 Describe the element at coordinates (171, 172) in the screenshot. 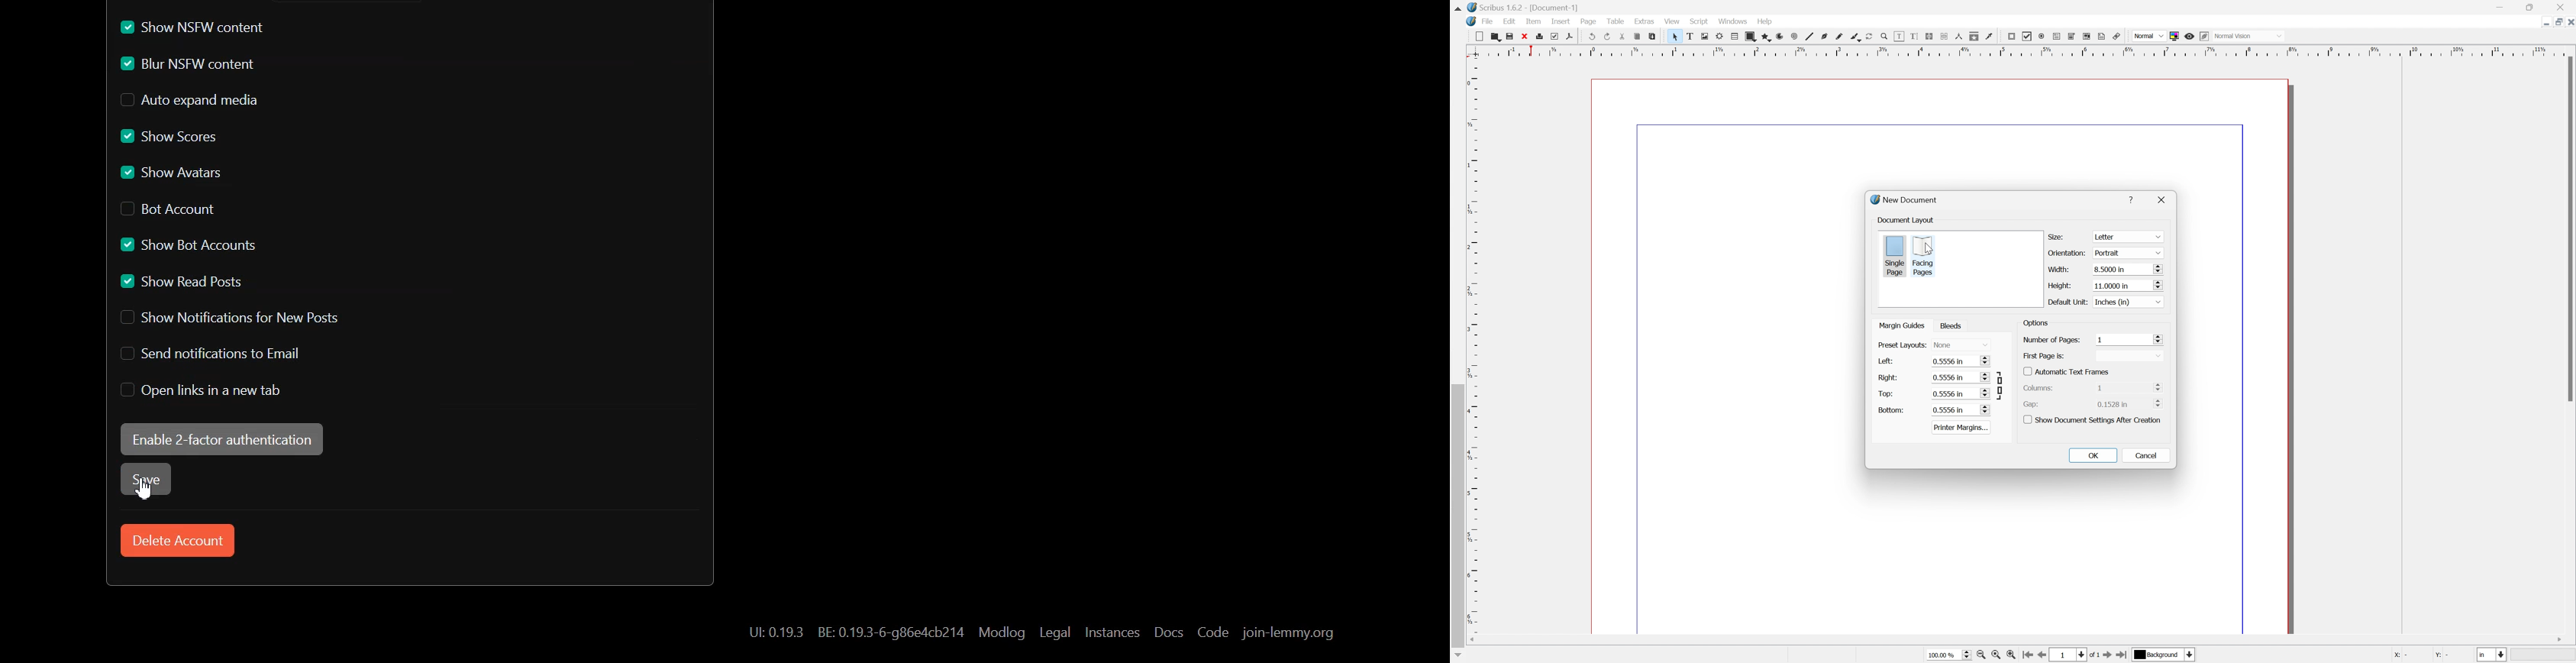

I see `Enable Show Avatars` at that location.